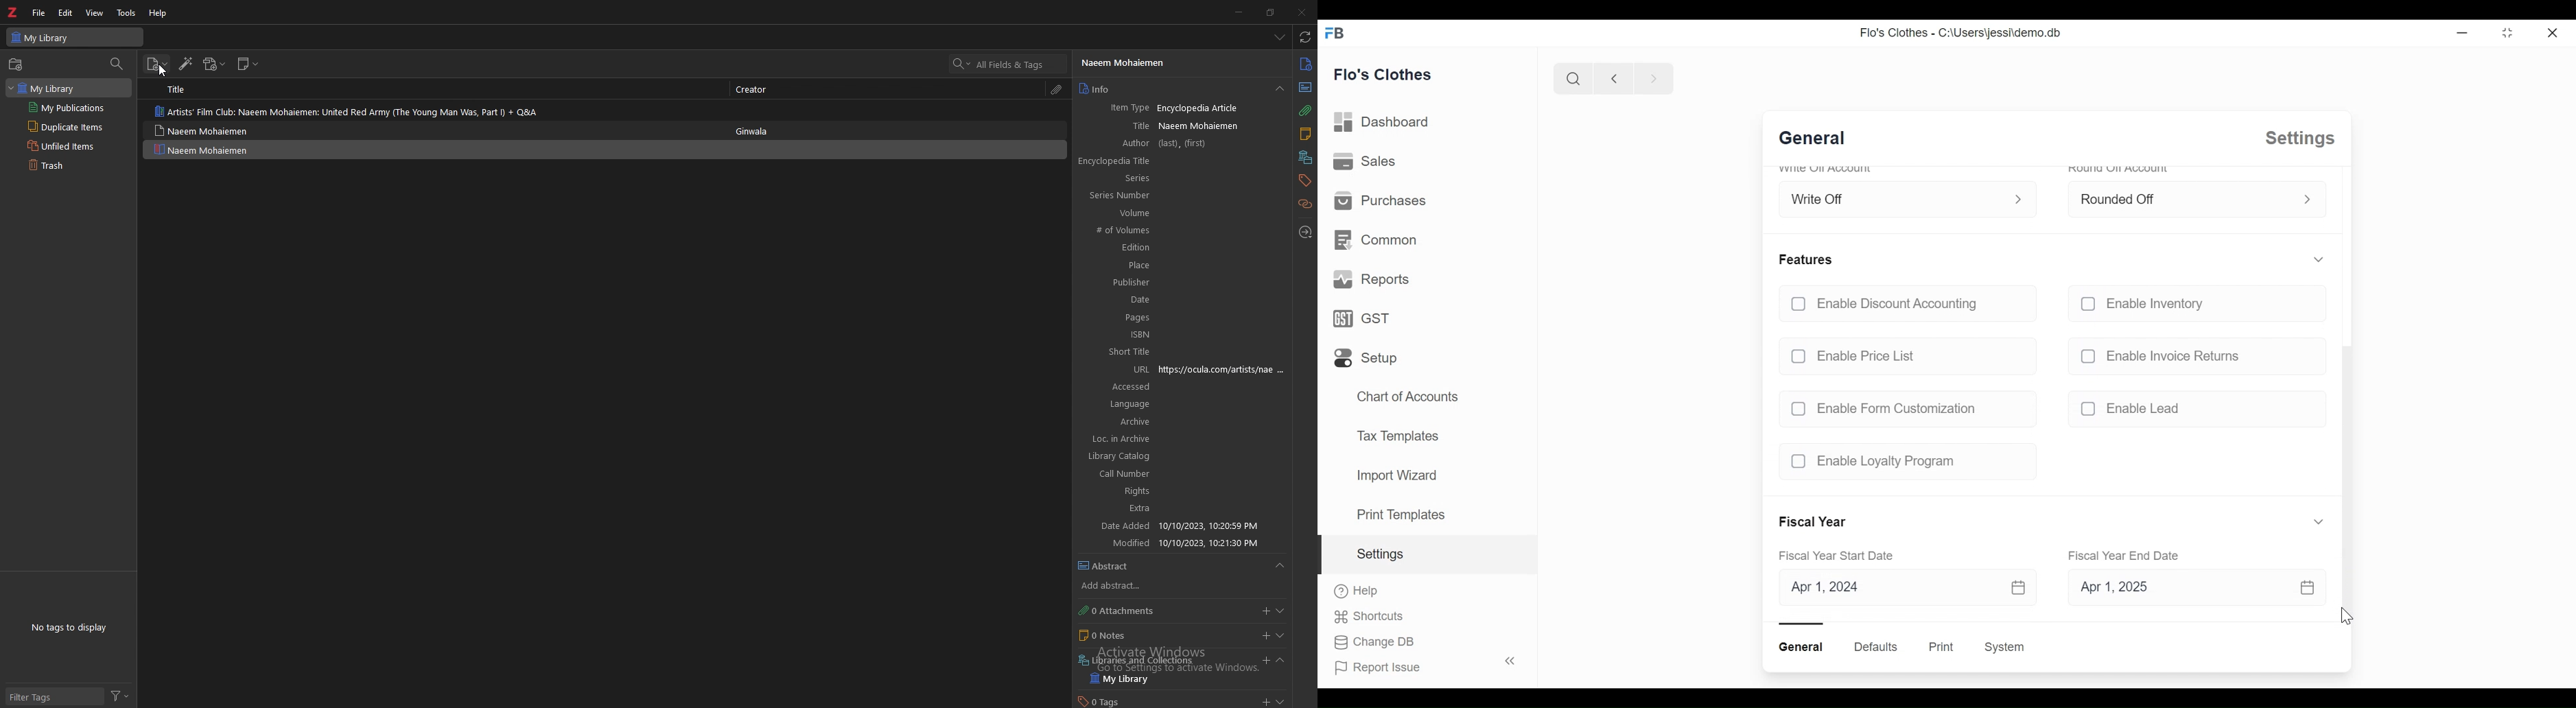 The height and width of the screenshot is (728, 2576). What do you see at coordinates (1266, 611) in the screenshot?
I see `add attachments` at bounding box center [1266, 611].